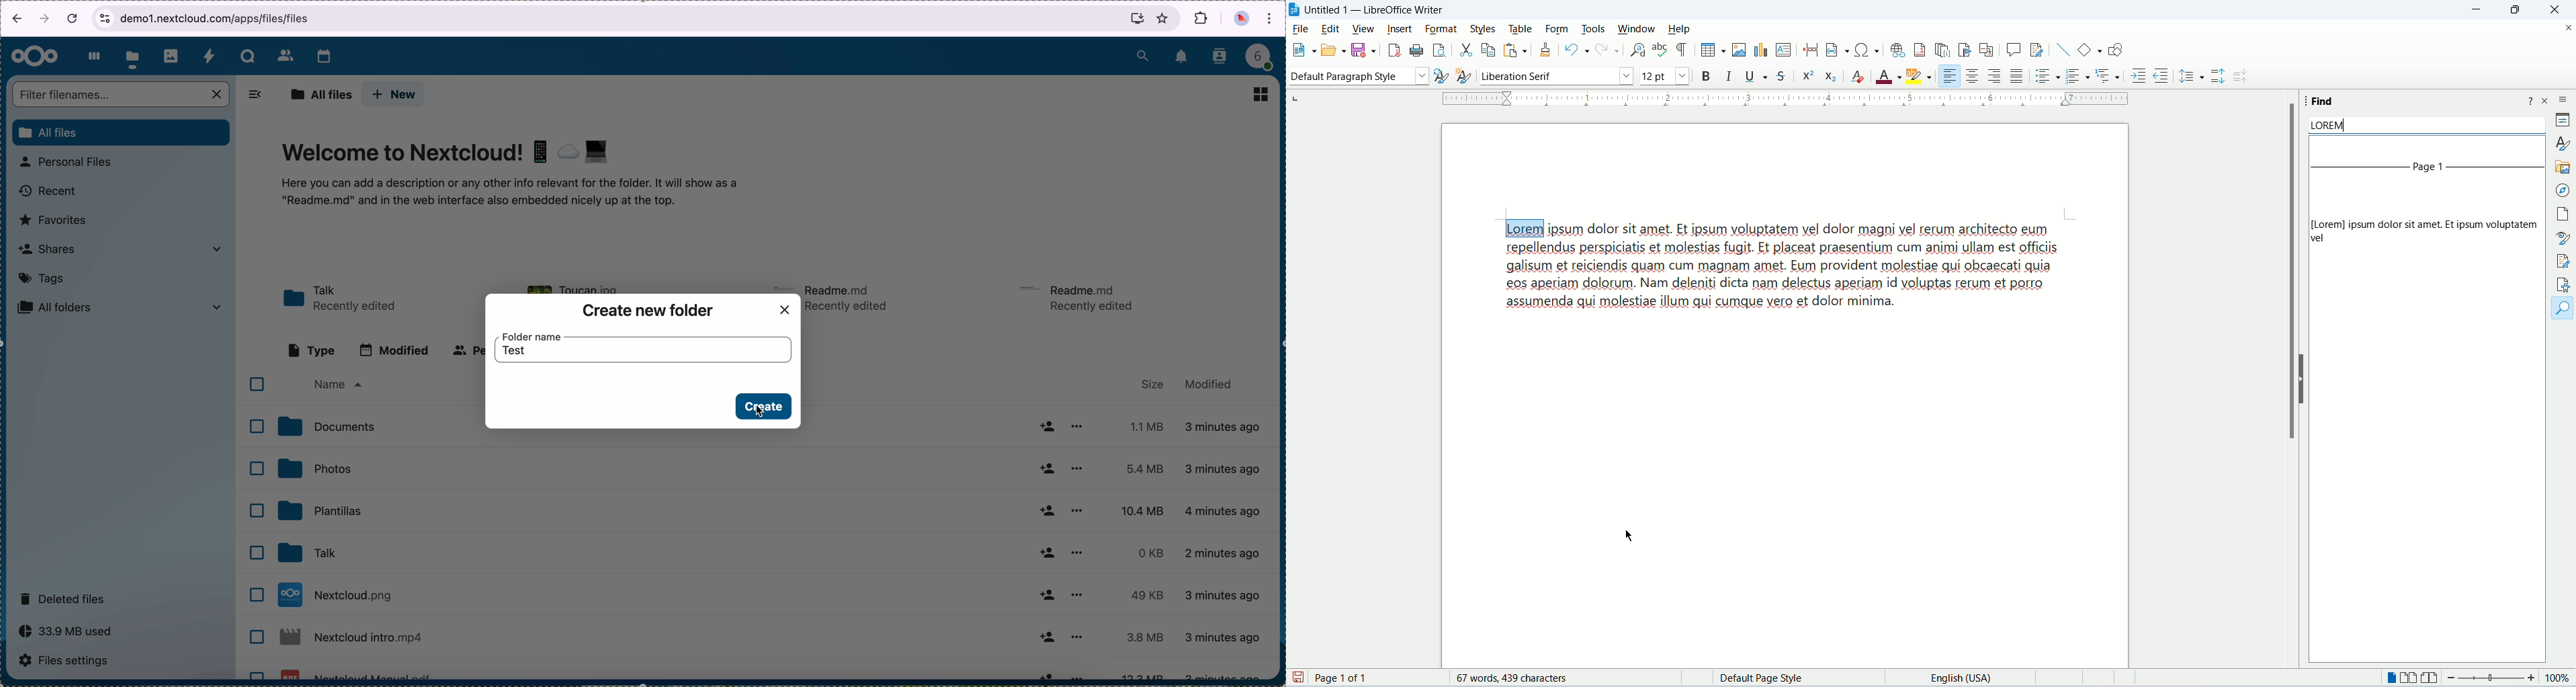 The height and width of the screenshot is (700, 2576). Describe the element at coordinates (1046, 553) in the screenshot. I see `share` at that location.